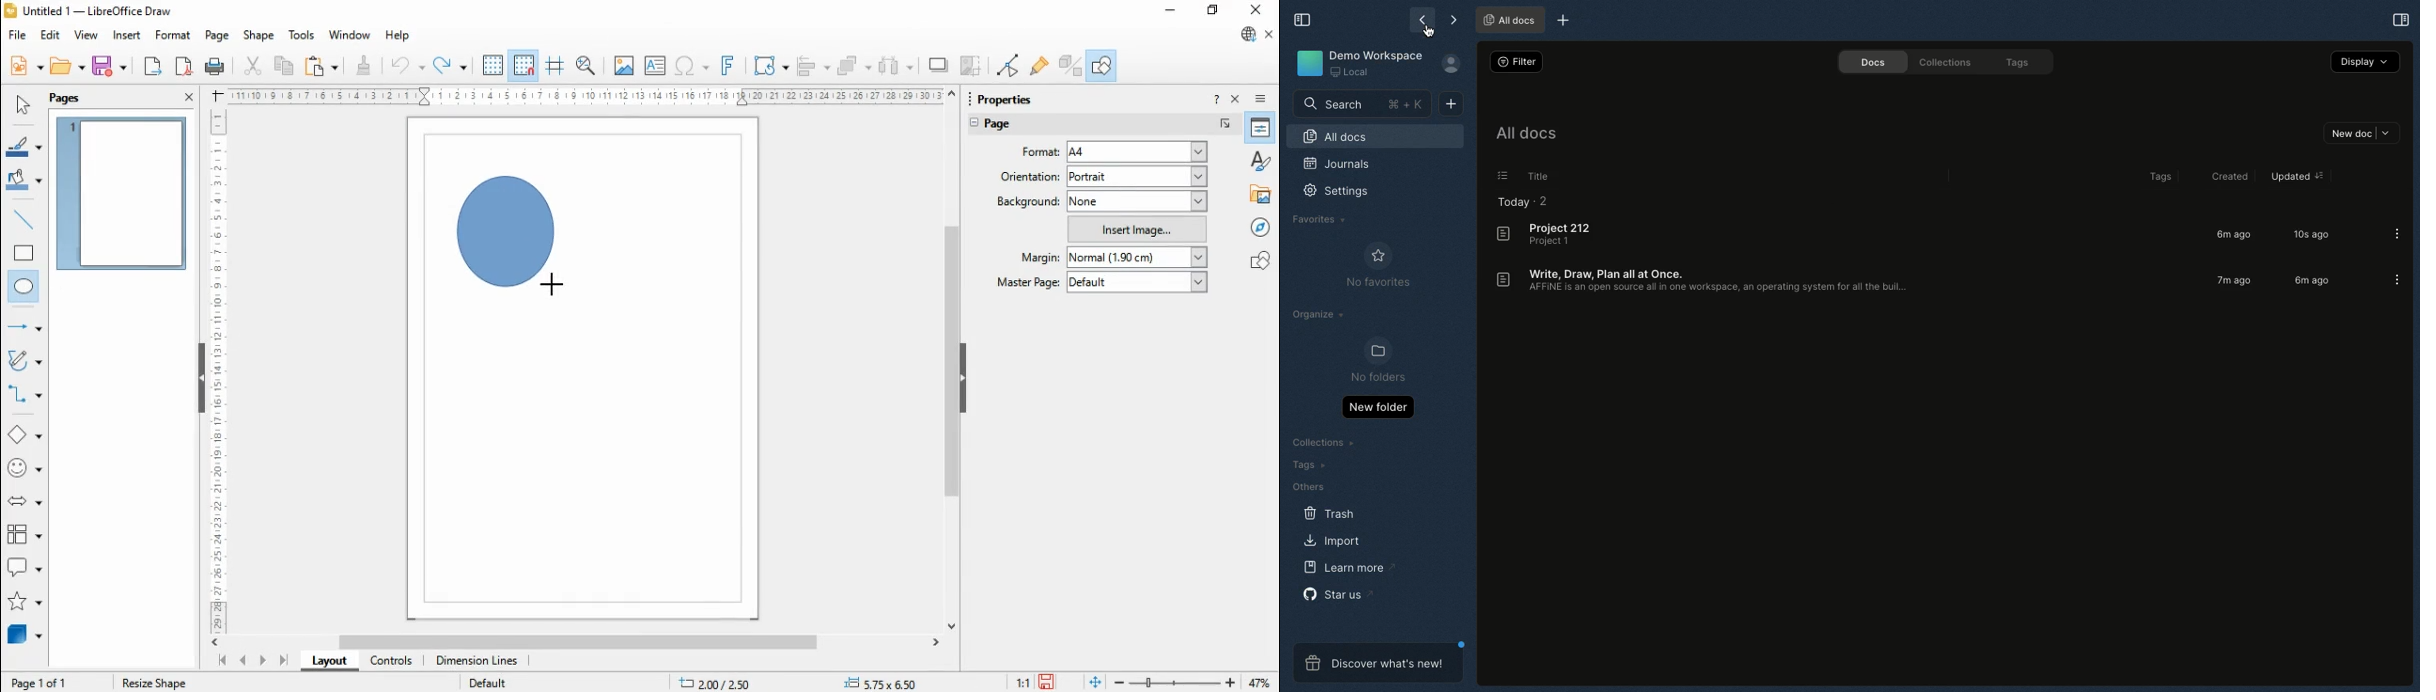  I want to click on += 0,00x 0.00, so click(886, 682).